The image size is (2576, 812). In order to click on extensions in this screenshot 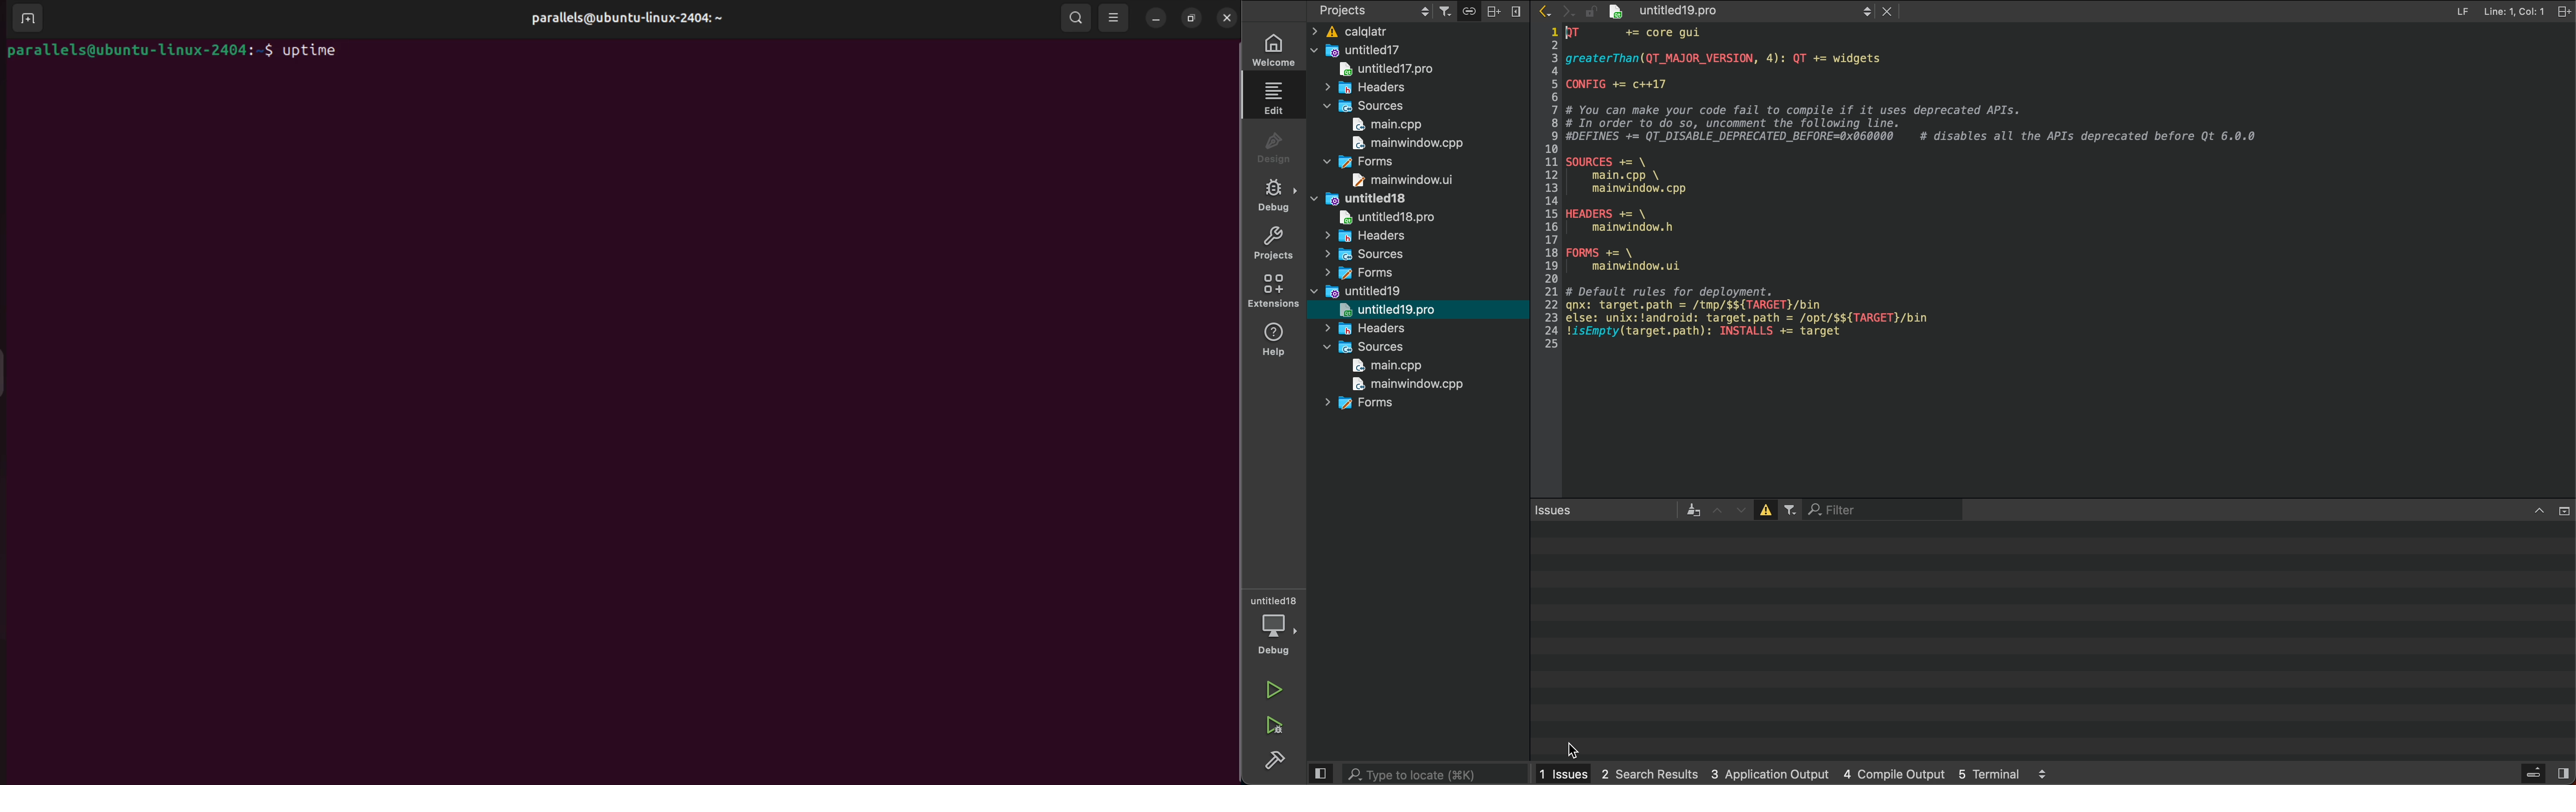, I will do `click(1271, 292)`.